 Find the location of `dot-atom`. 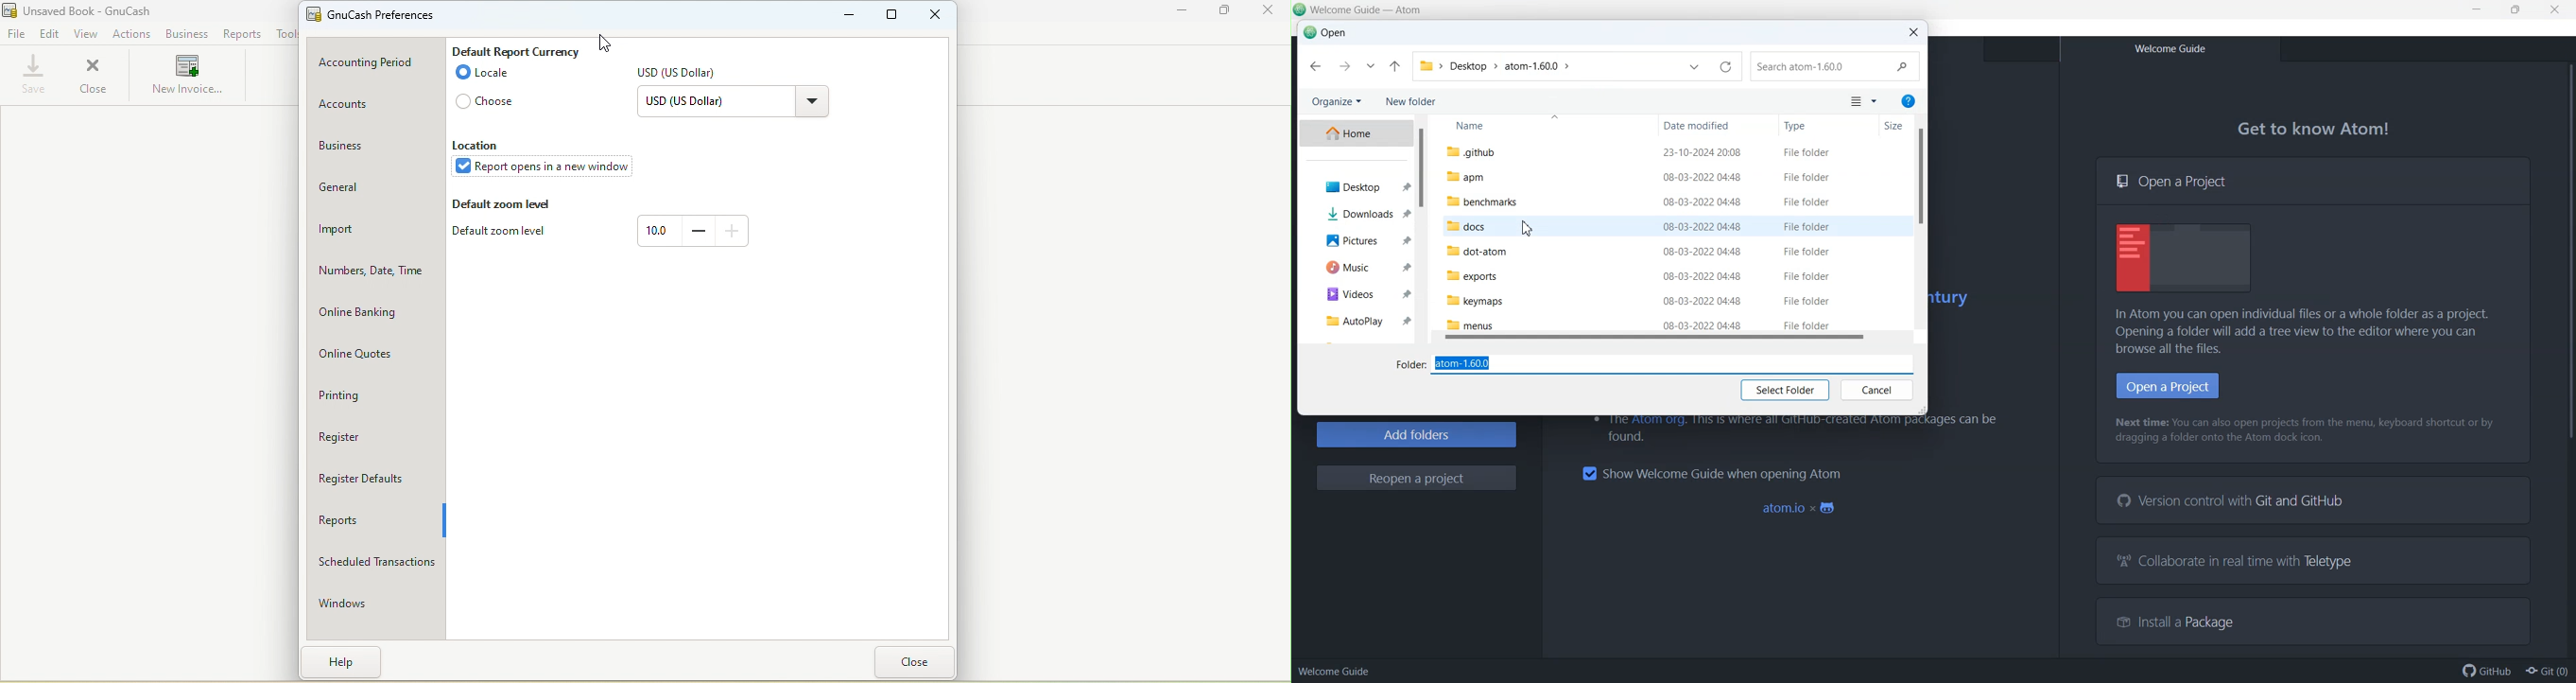

dot-atom is located at coordinates (1478, 250).